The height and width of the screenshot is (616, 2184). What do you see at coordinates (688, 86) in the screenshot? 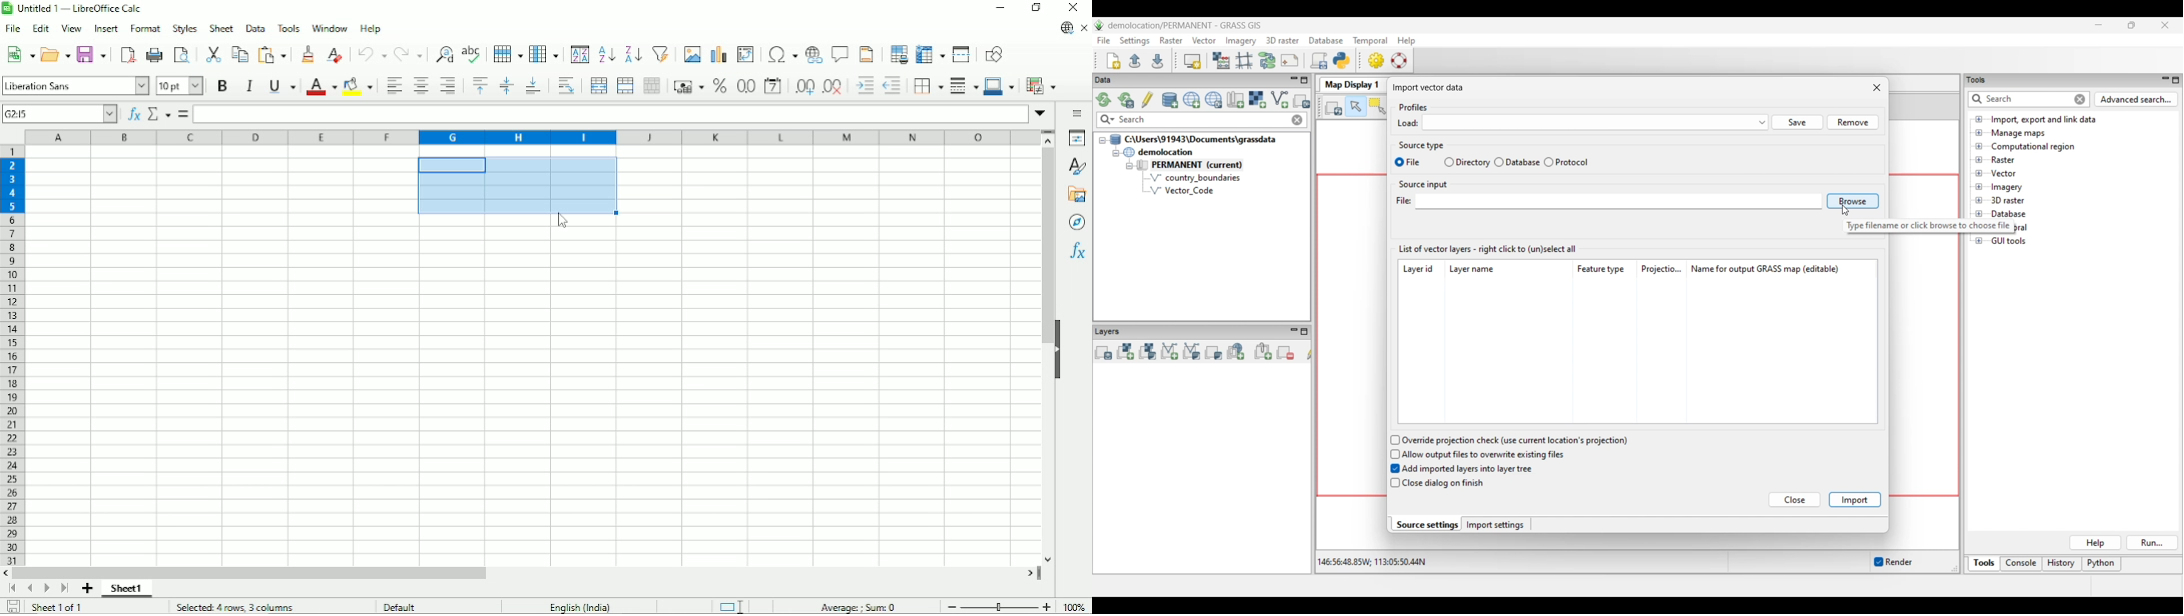
I see `Format as currency` at bounding box center [688, 86].